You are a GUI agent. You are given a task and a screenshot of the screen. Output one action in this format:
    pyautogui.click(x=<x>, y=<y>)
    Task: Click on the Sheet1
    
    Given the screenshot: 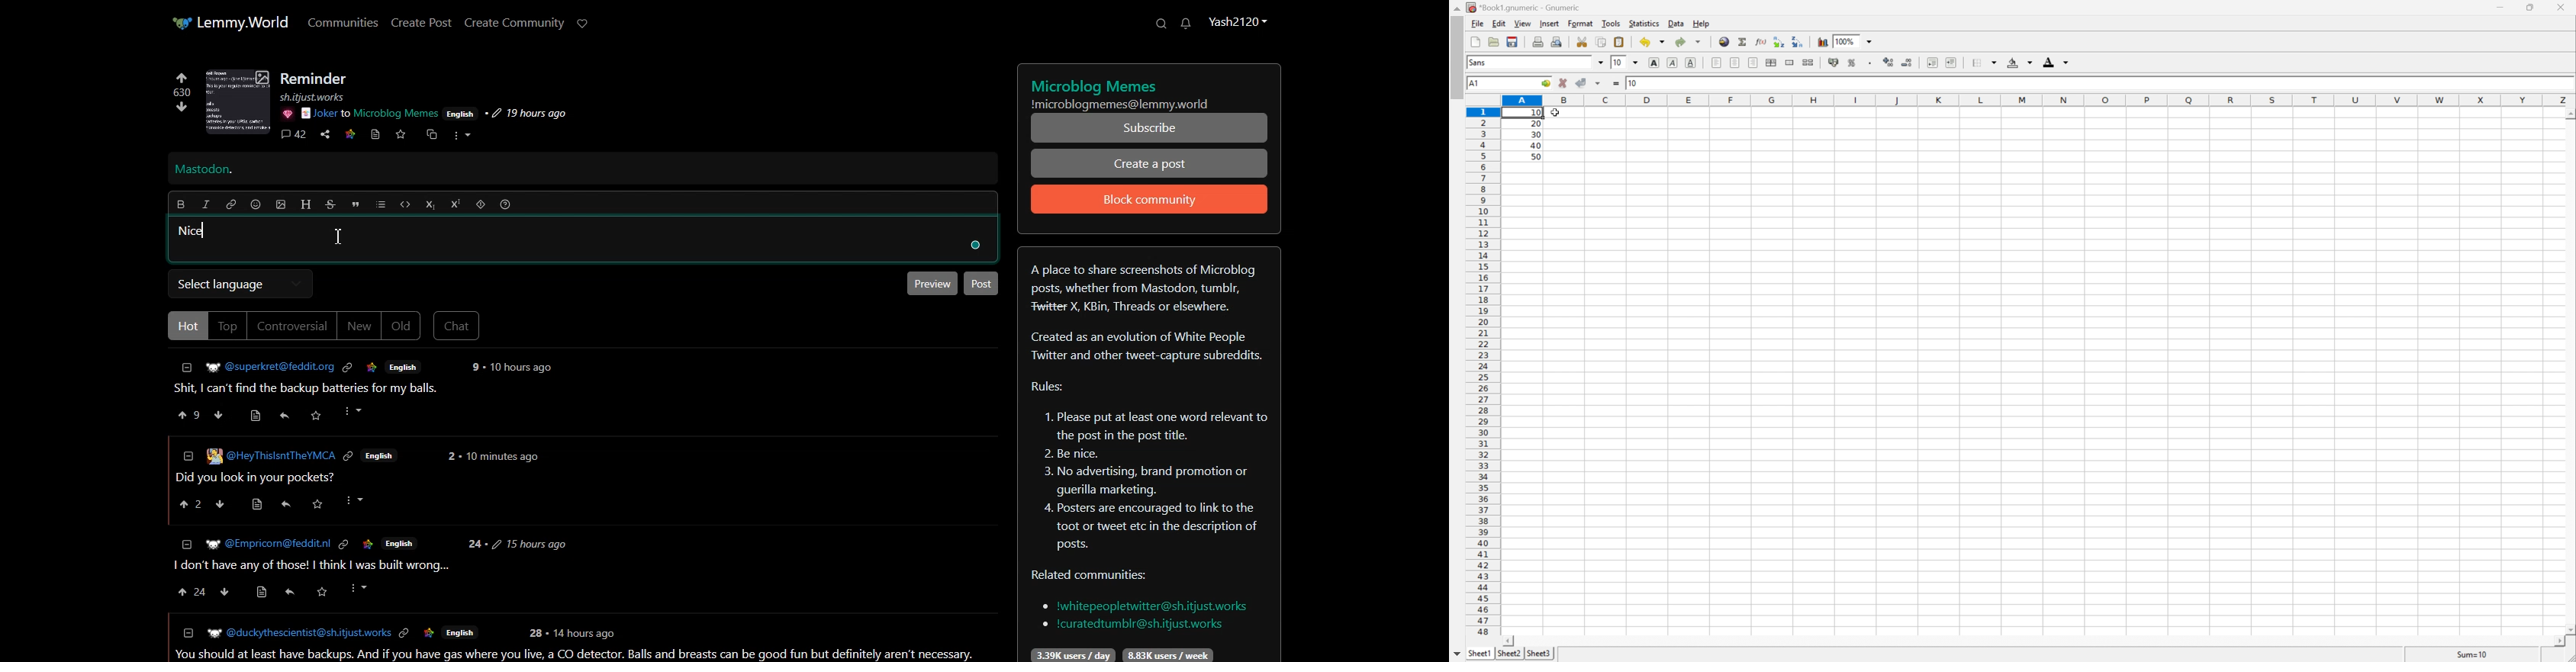 What is the action you would take?
    pyautogui.click(x=1479, y=655)
    